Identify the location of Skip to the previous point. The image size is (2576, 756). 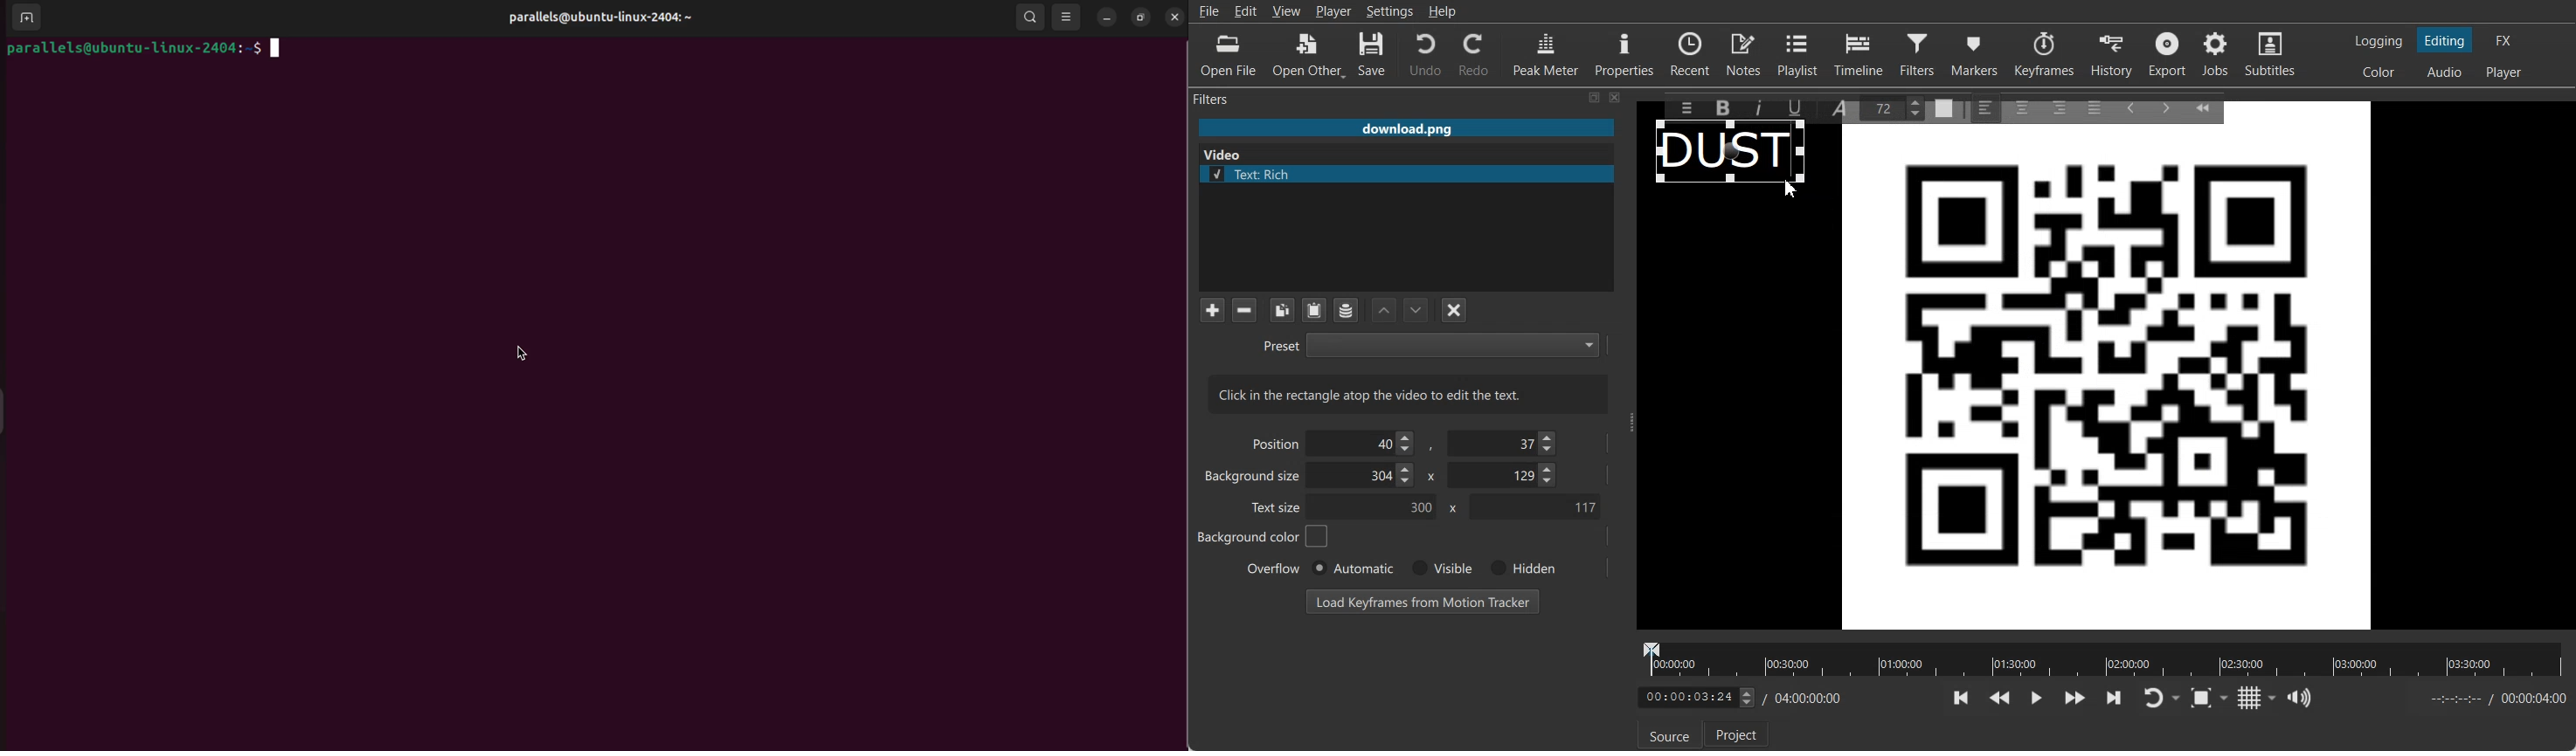
(1962, 697).